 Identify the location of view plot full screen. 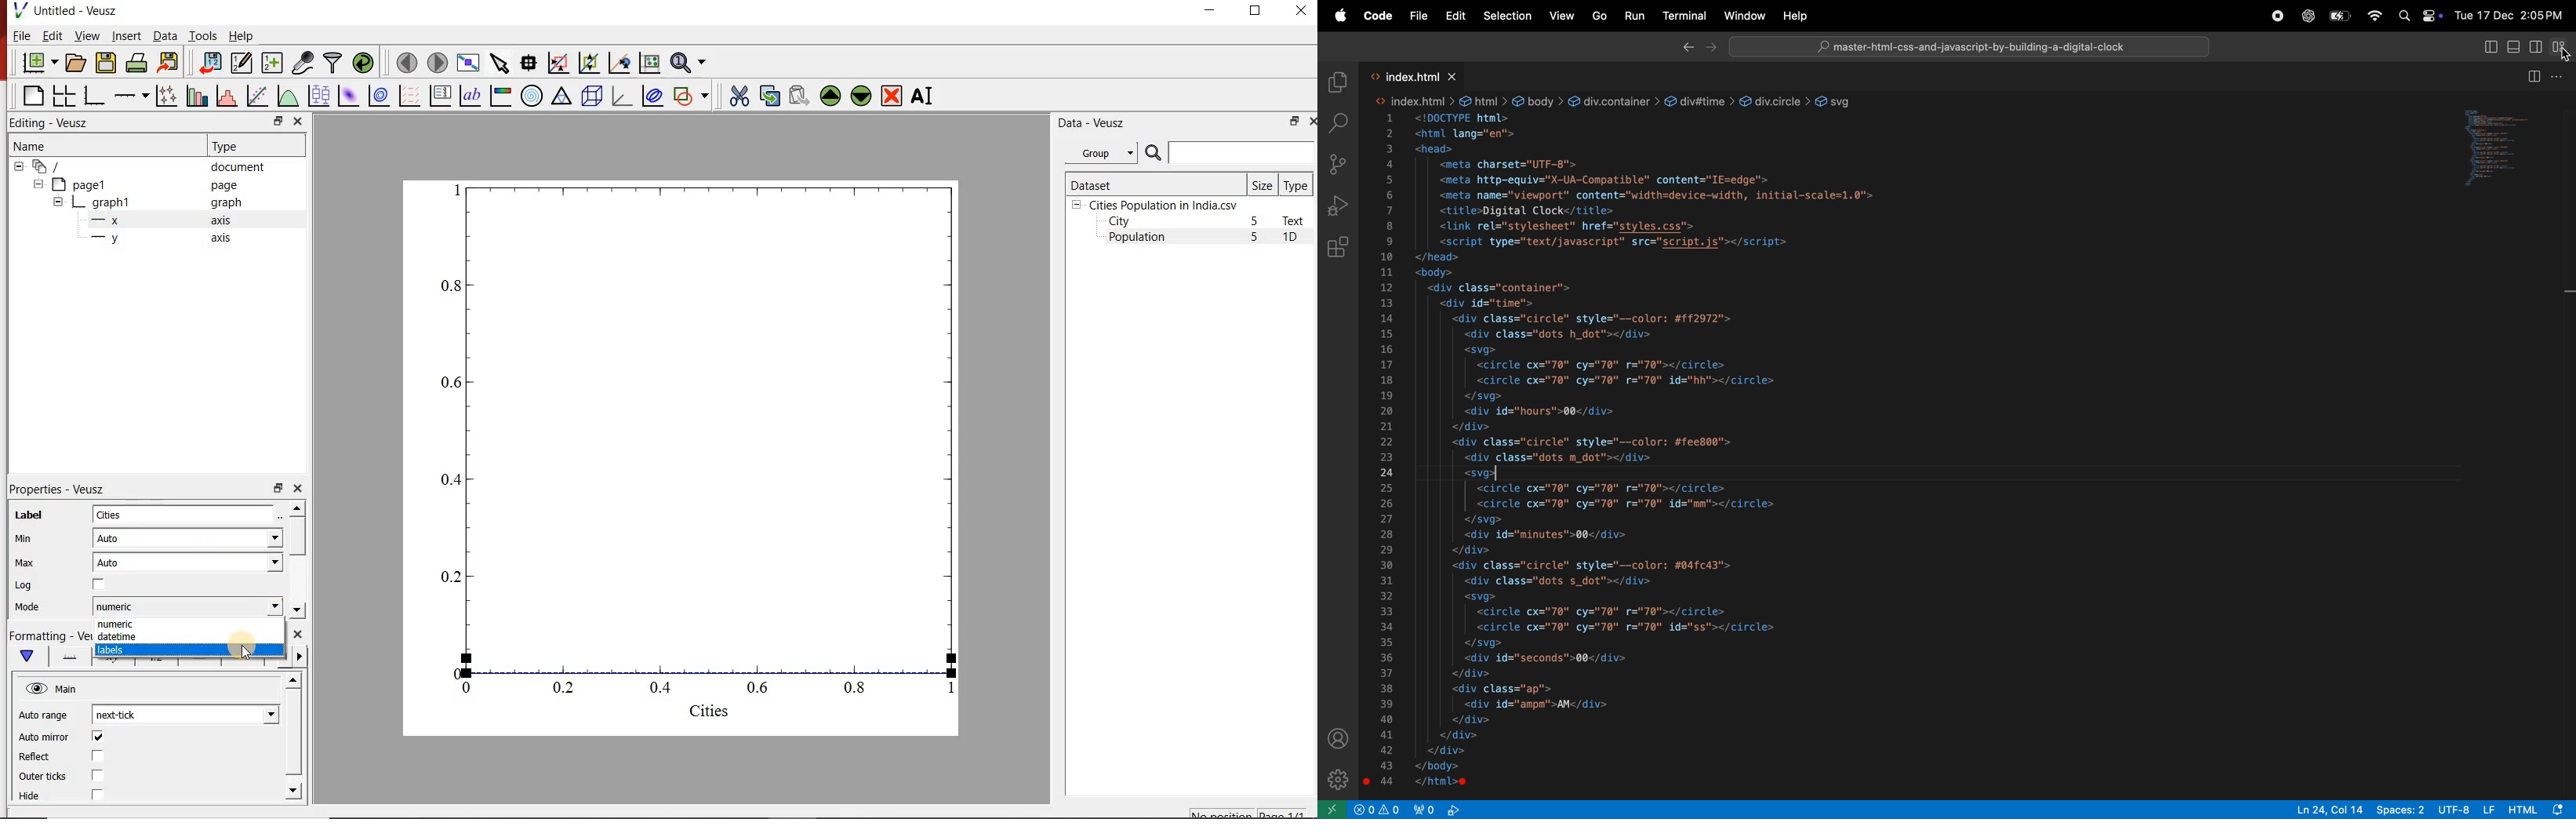
(468, 63).